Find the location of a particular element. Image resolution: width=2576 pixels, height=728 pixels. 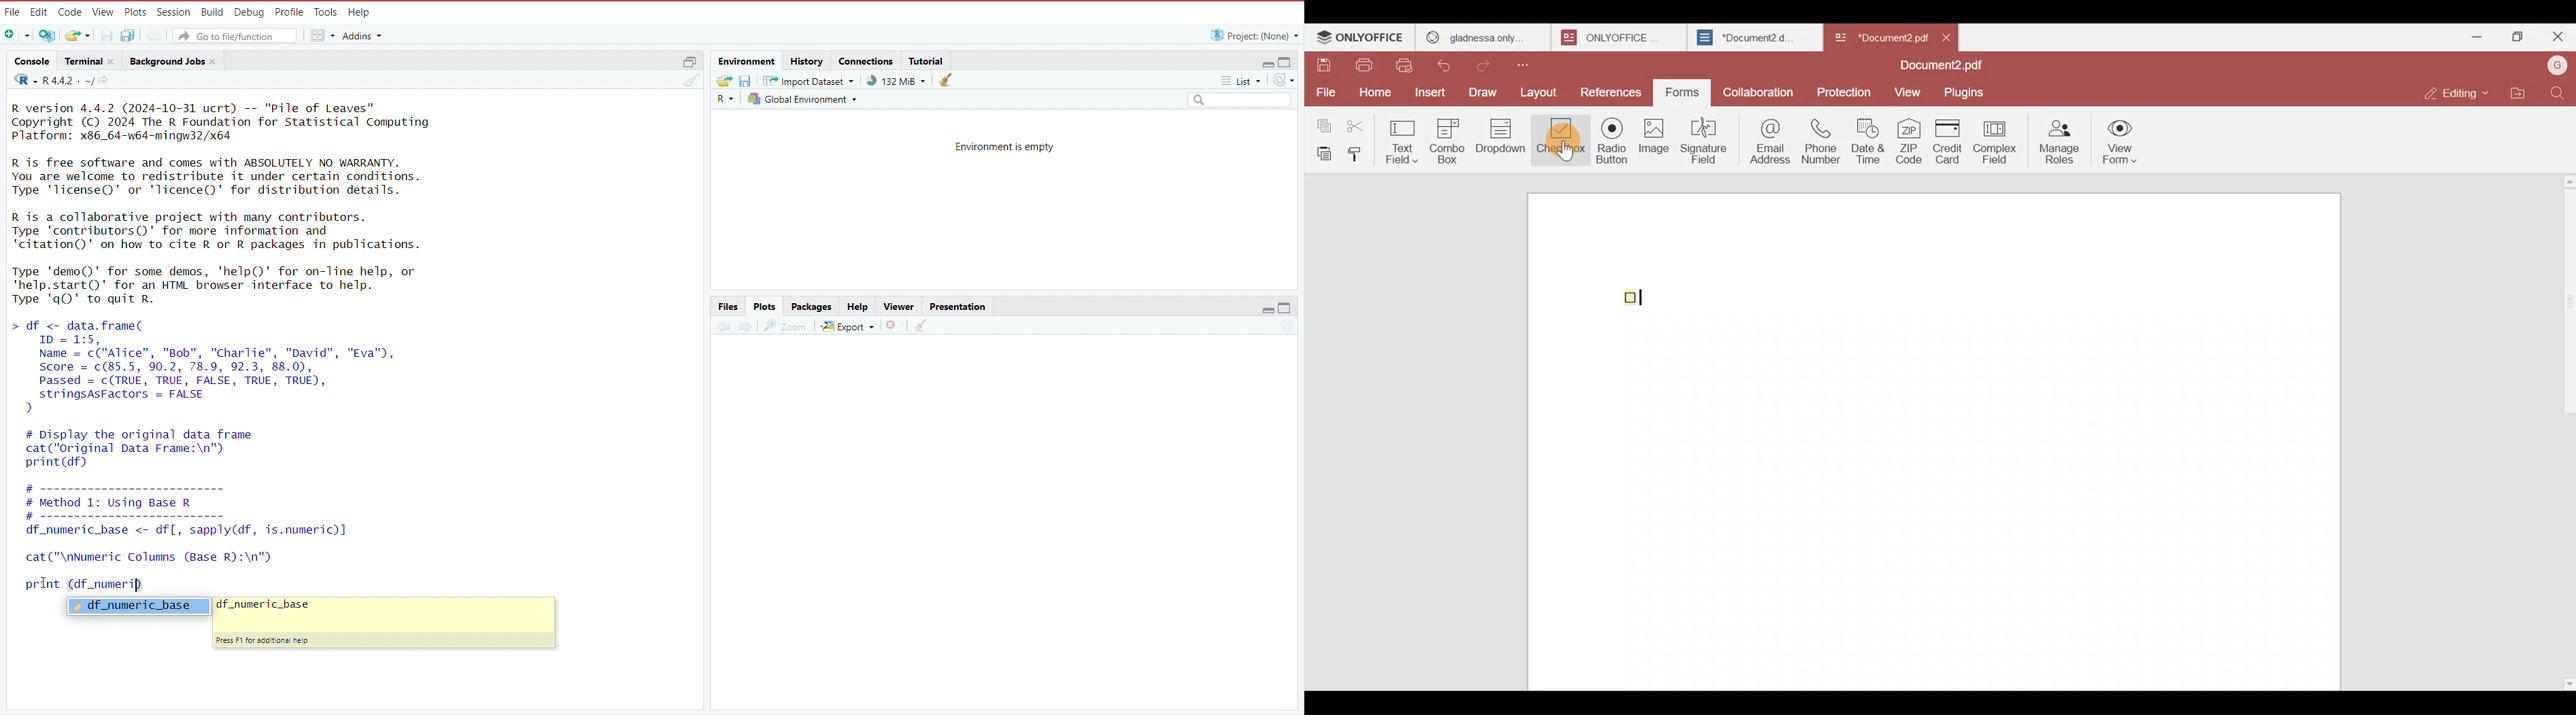

Collaboration is located at coordinates (1759, 89).